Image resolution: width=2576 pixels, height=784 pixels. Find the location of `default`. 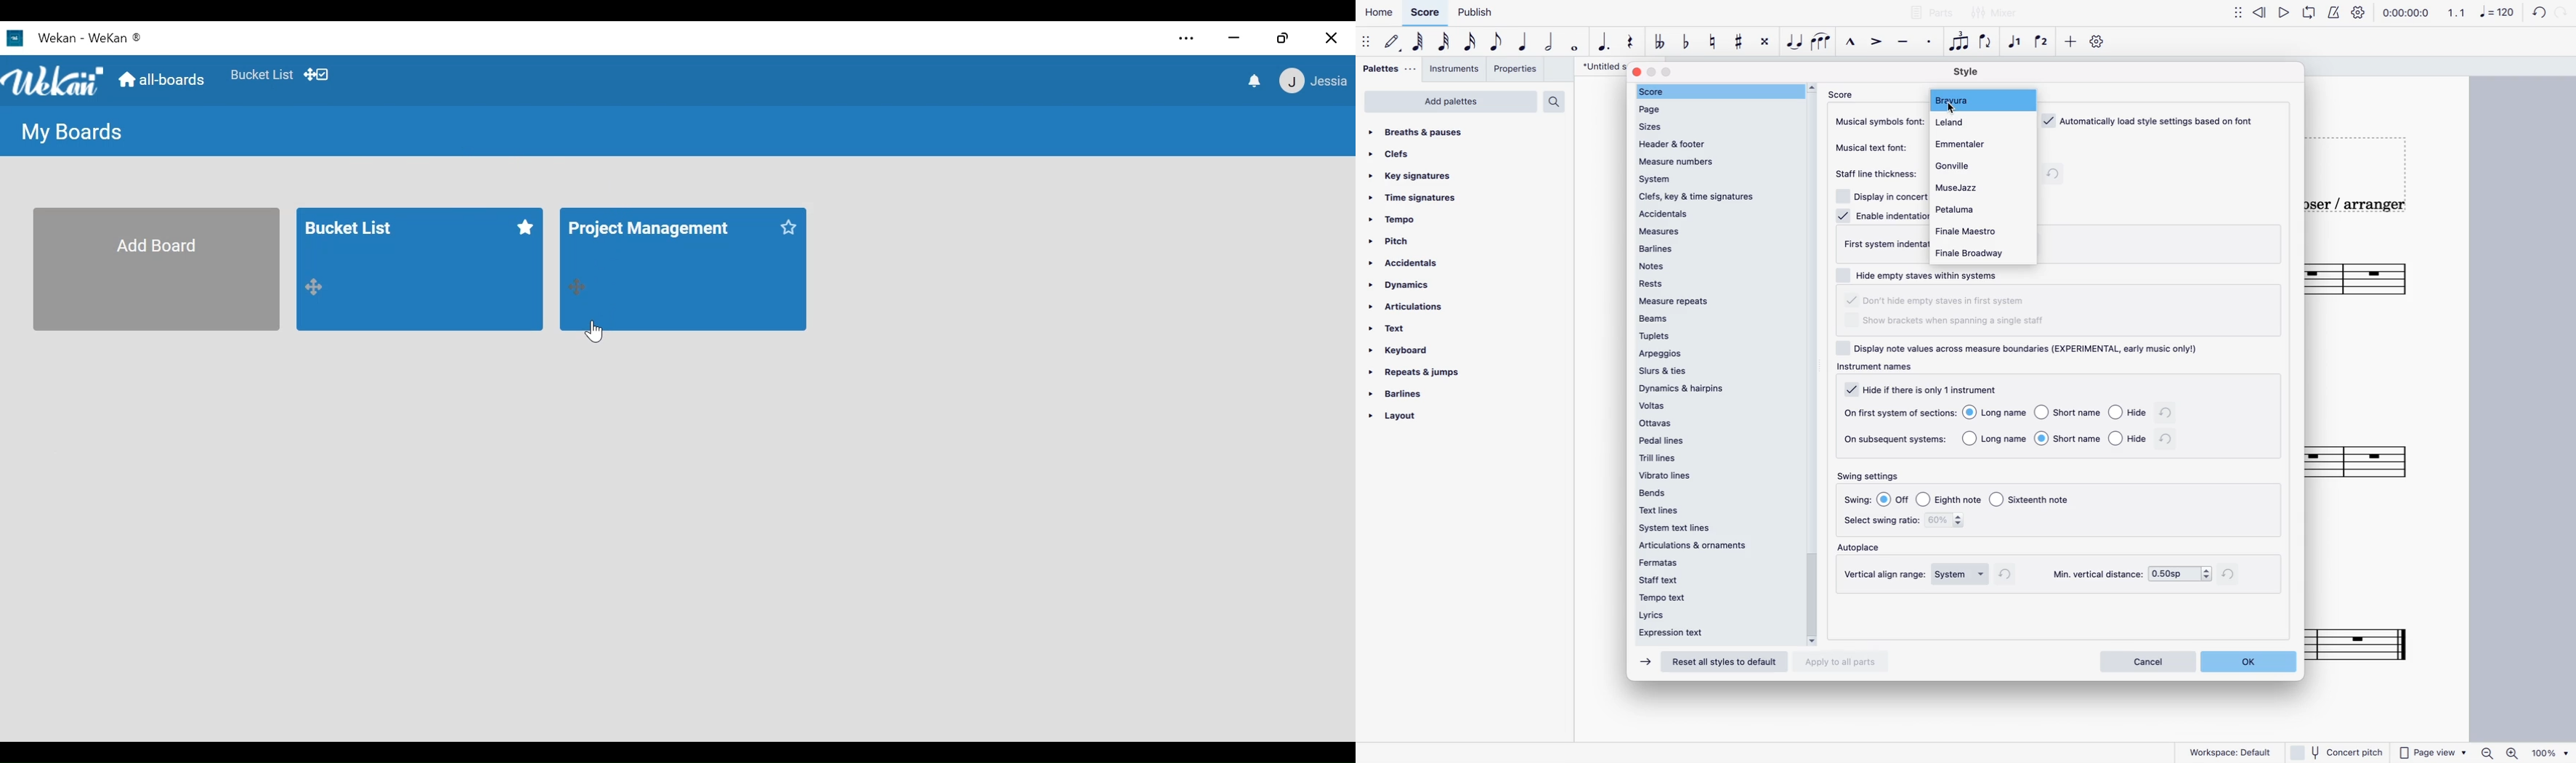

default is located at coordinates (1391, 41).